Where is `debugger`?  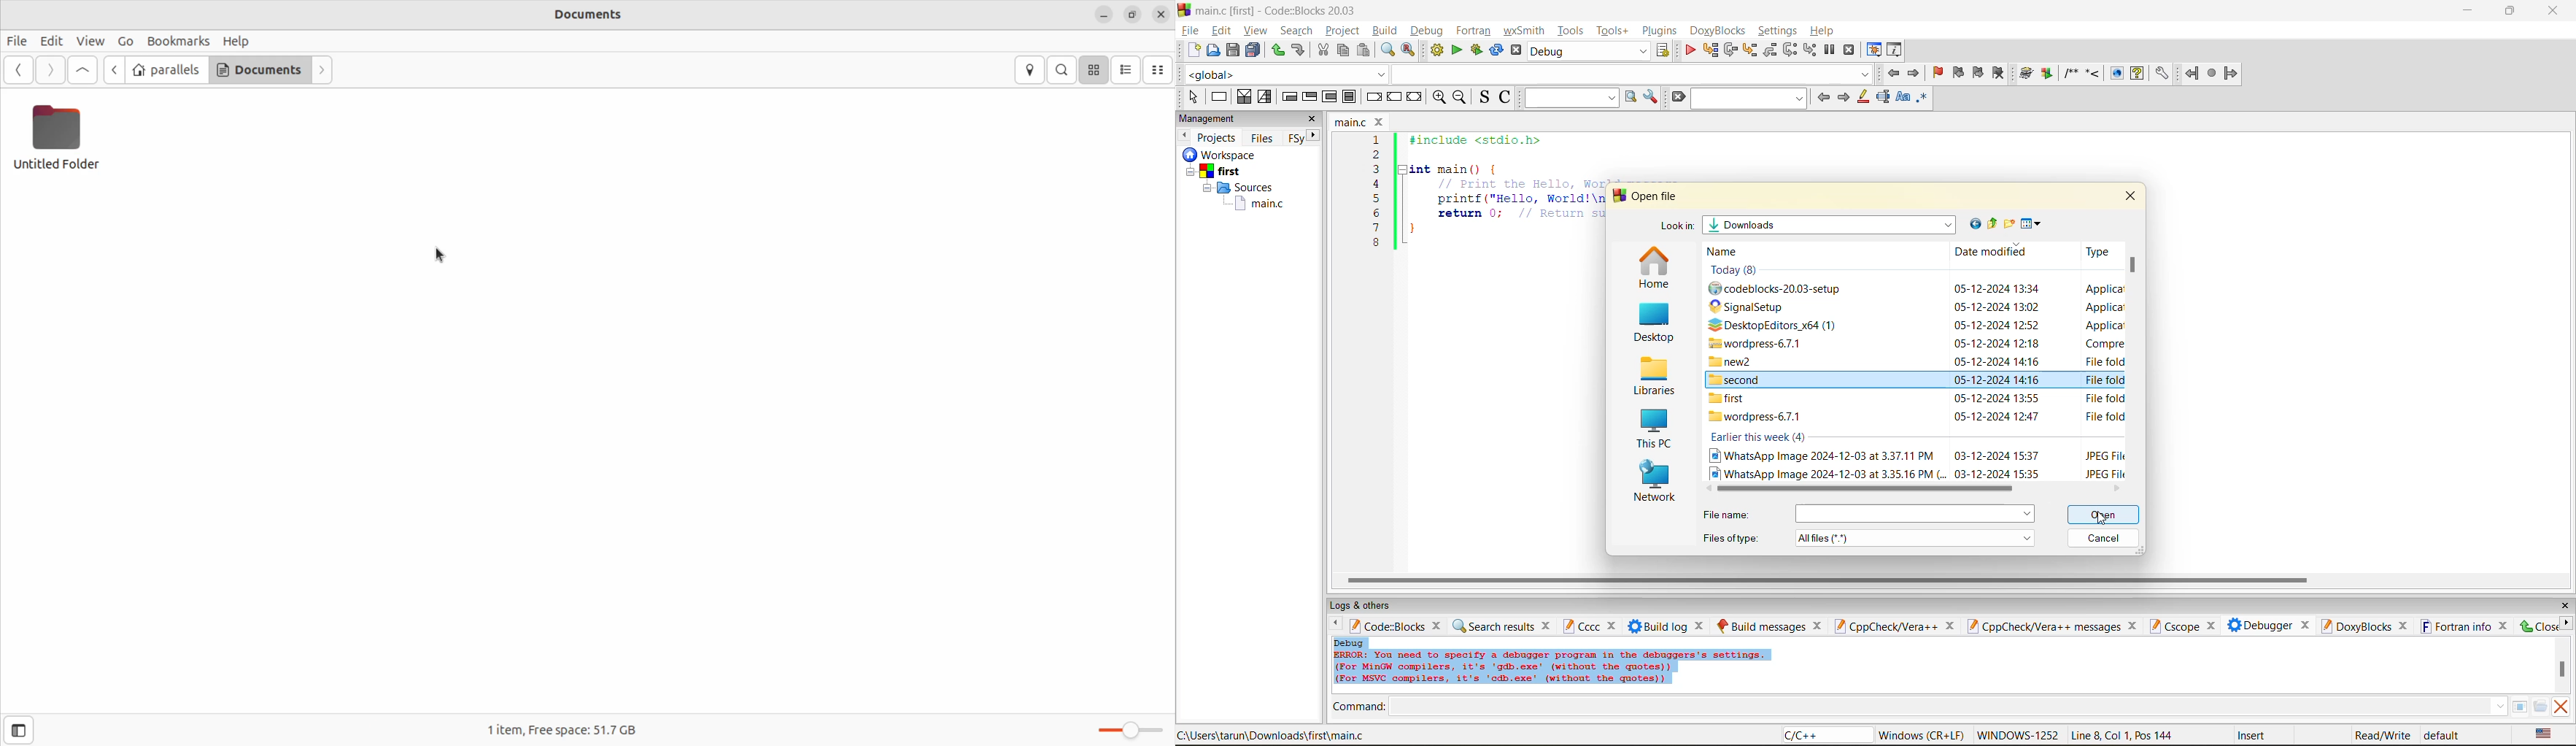
debugger is located at coordinates (2259, 625).